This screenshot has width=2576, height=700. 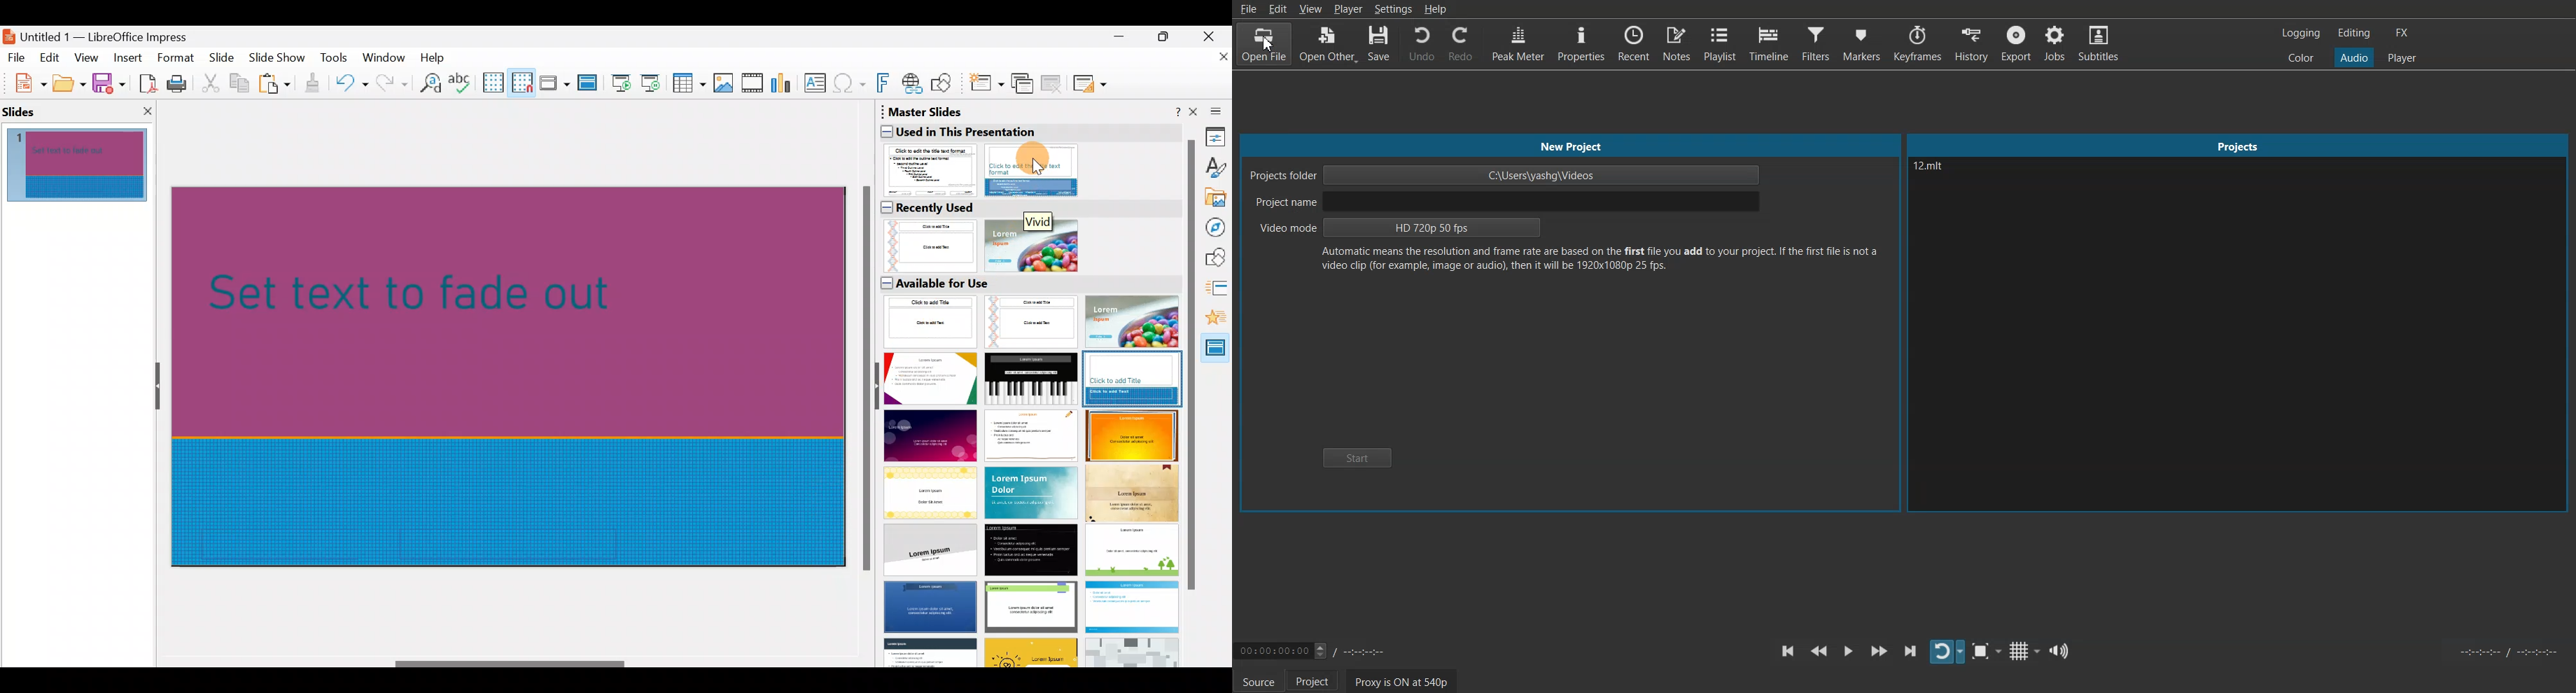 What do you see at coordinates (1517, 43) in the screenshot?
I see `Peak Meter` at bounding box center [1517, 43].